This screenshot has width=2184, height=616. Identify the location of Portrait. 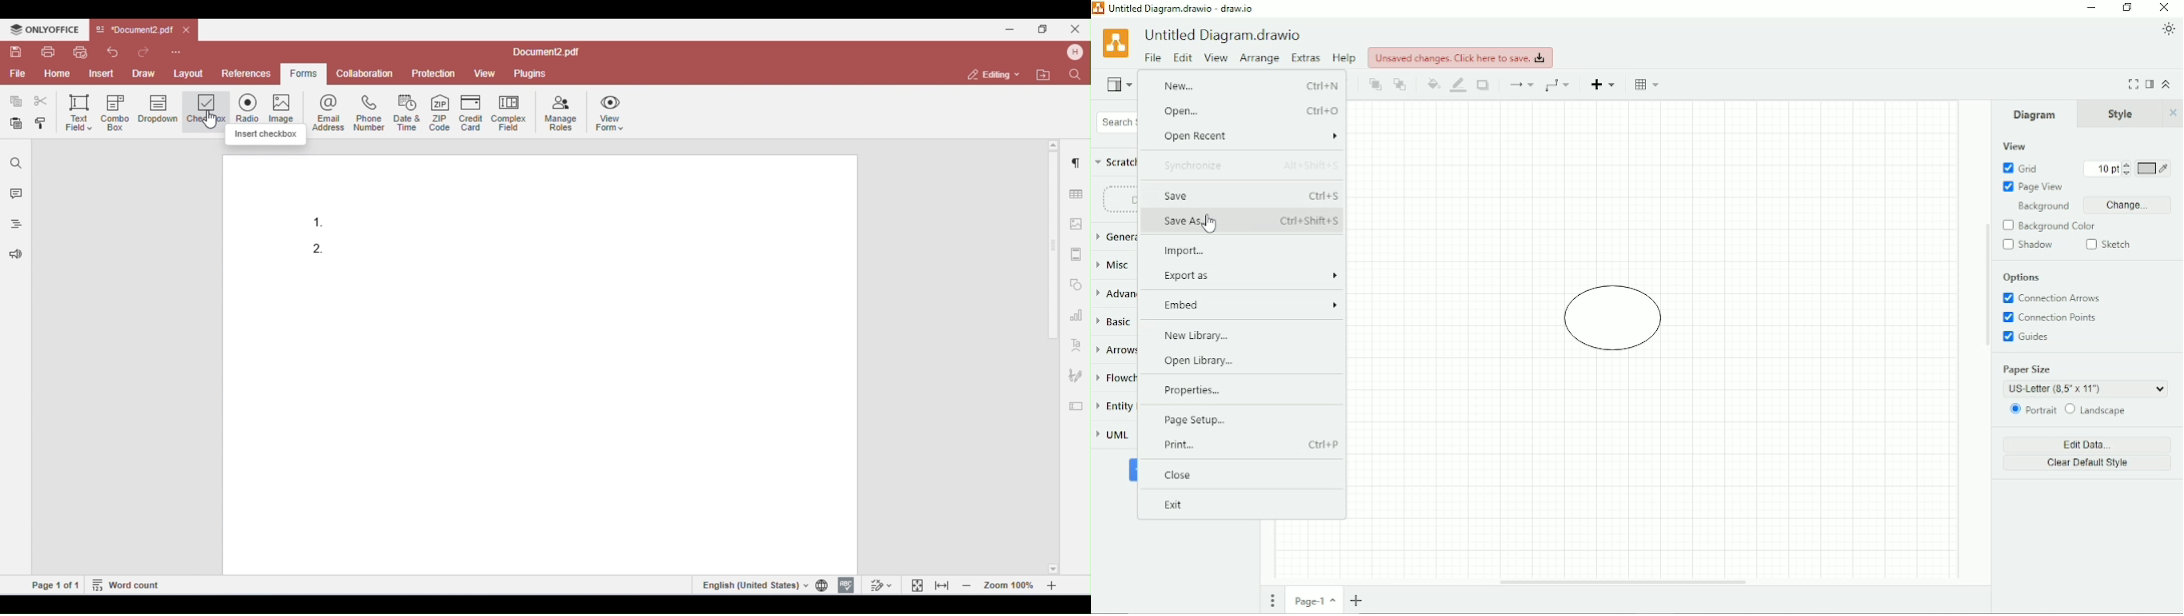
(2033, 411).